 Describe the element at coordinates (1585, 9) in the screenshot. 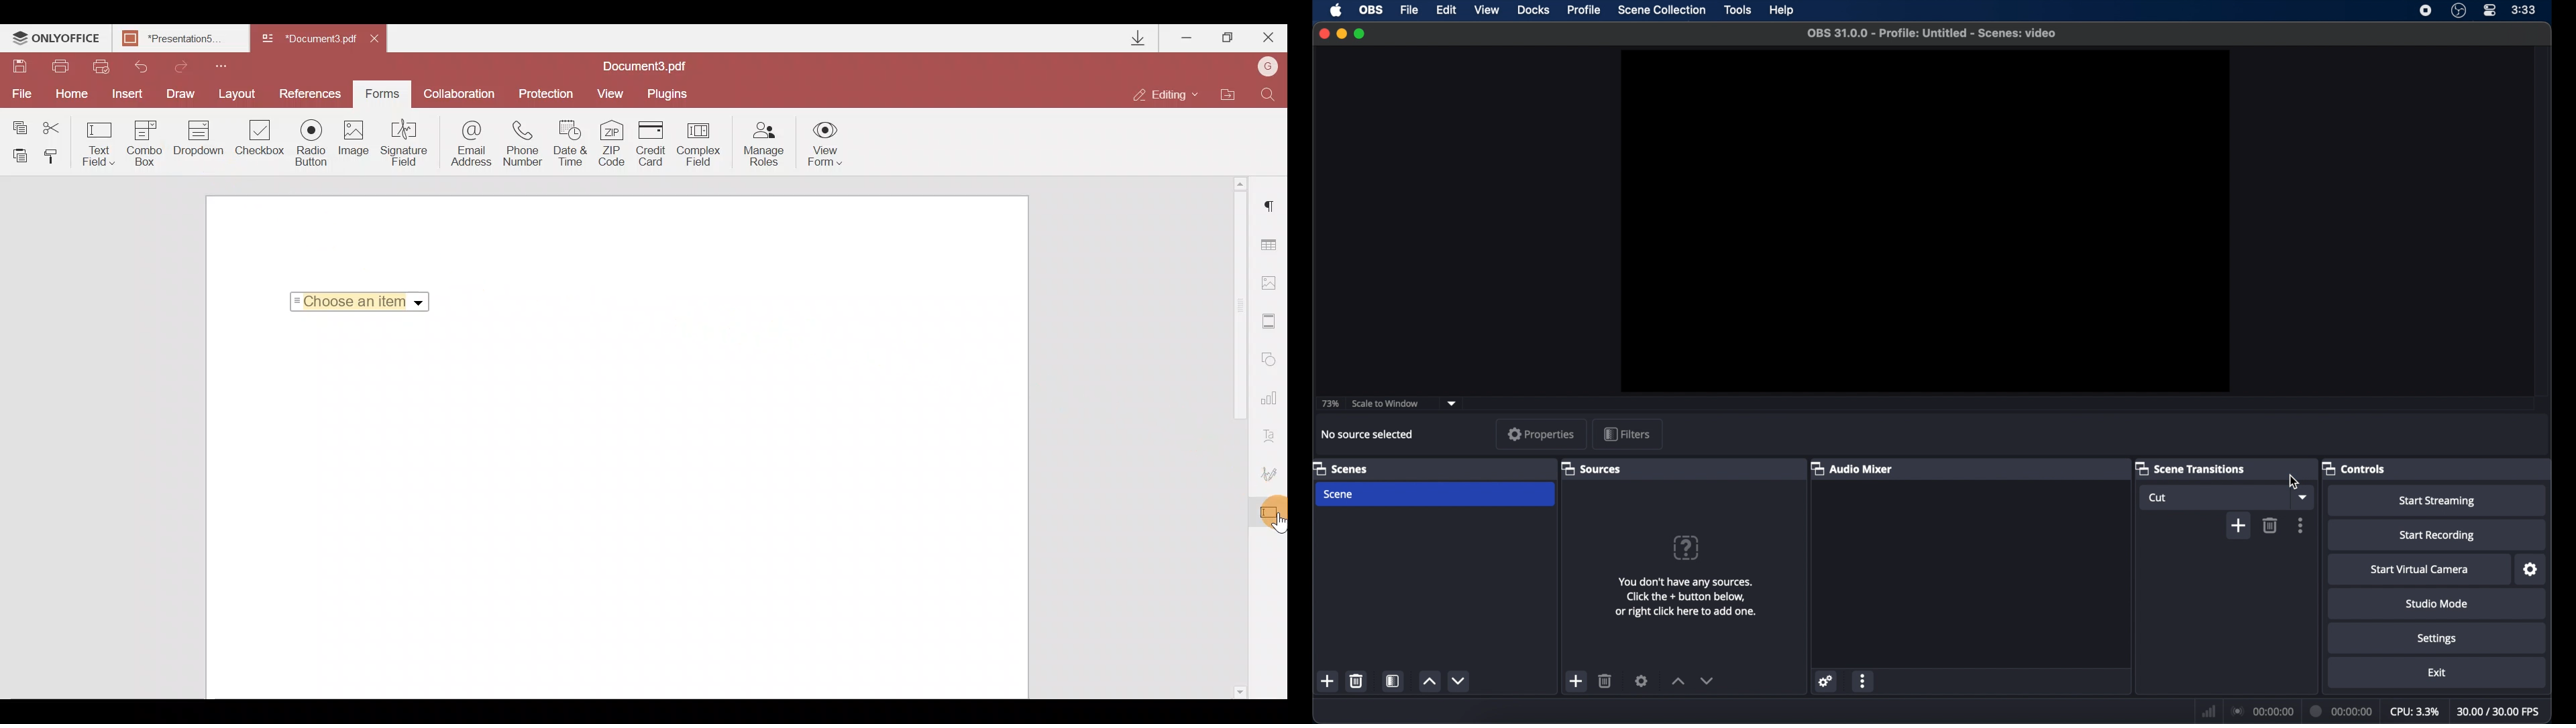

I see `profile` at that location.